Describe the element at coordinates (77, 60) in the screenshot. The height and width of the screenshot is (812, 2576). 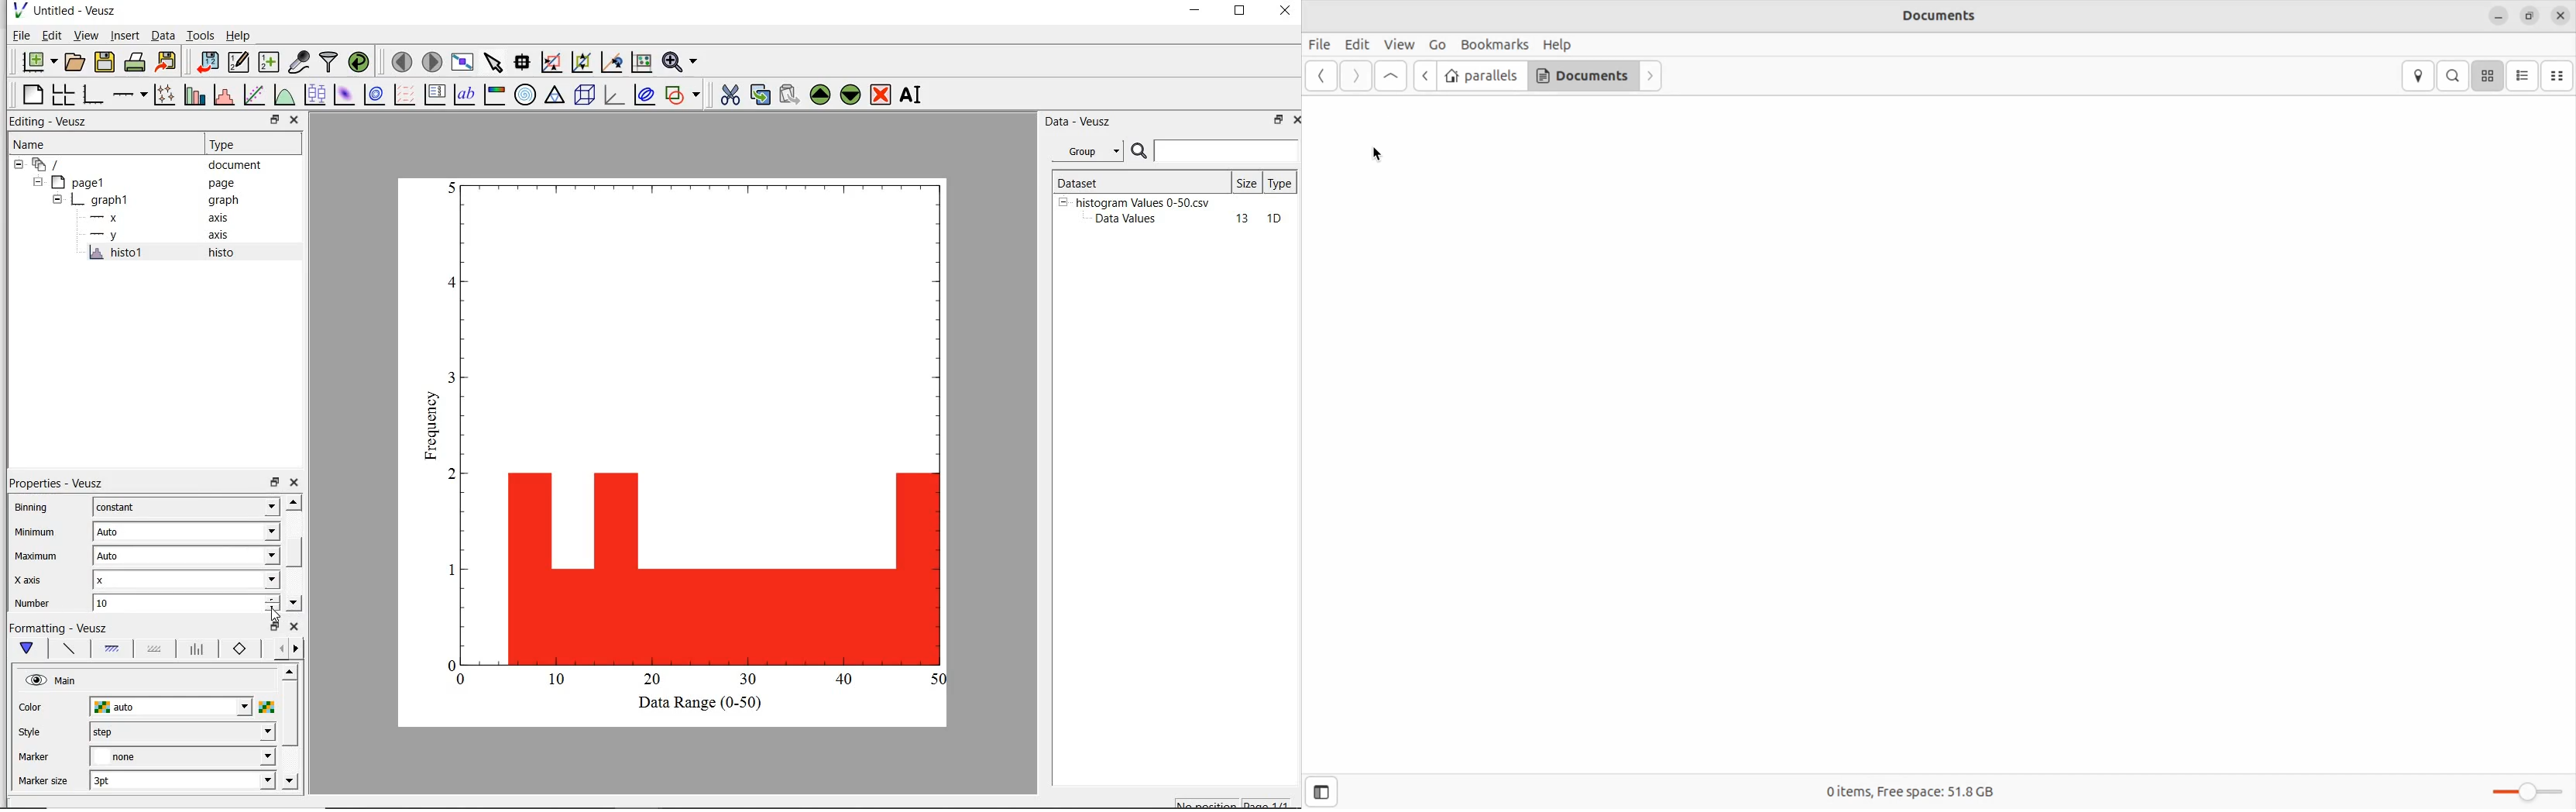
I see `open` at that location.